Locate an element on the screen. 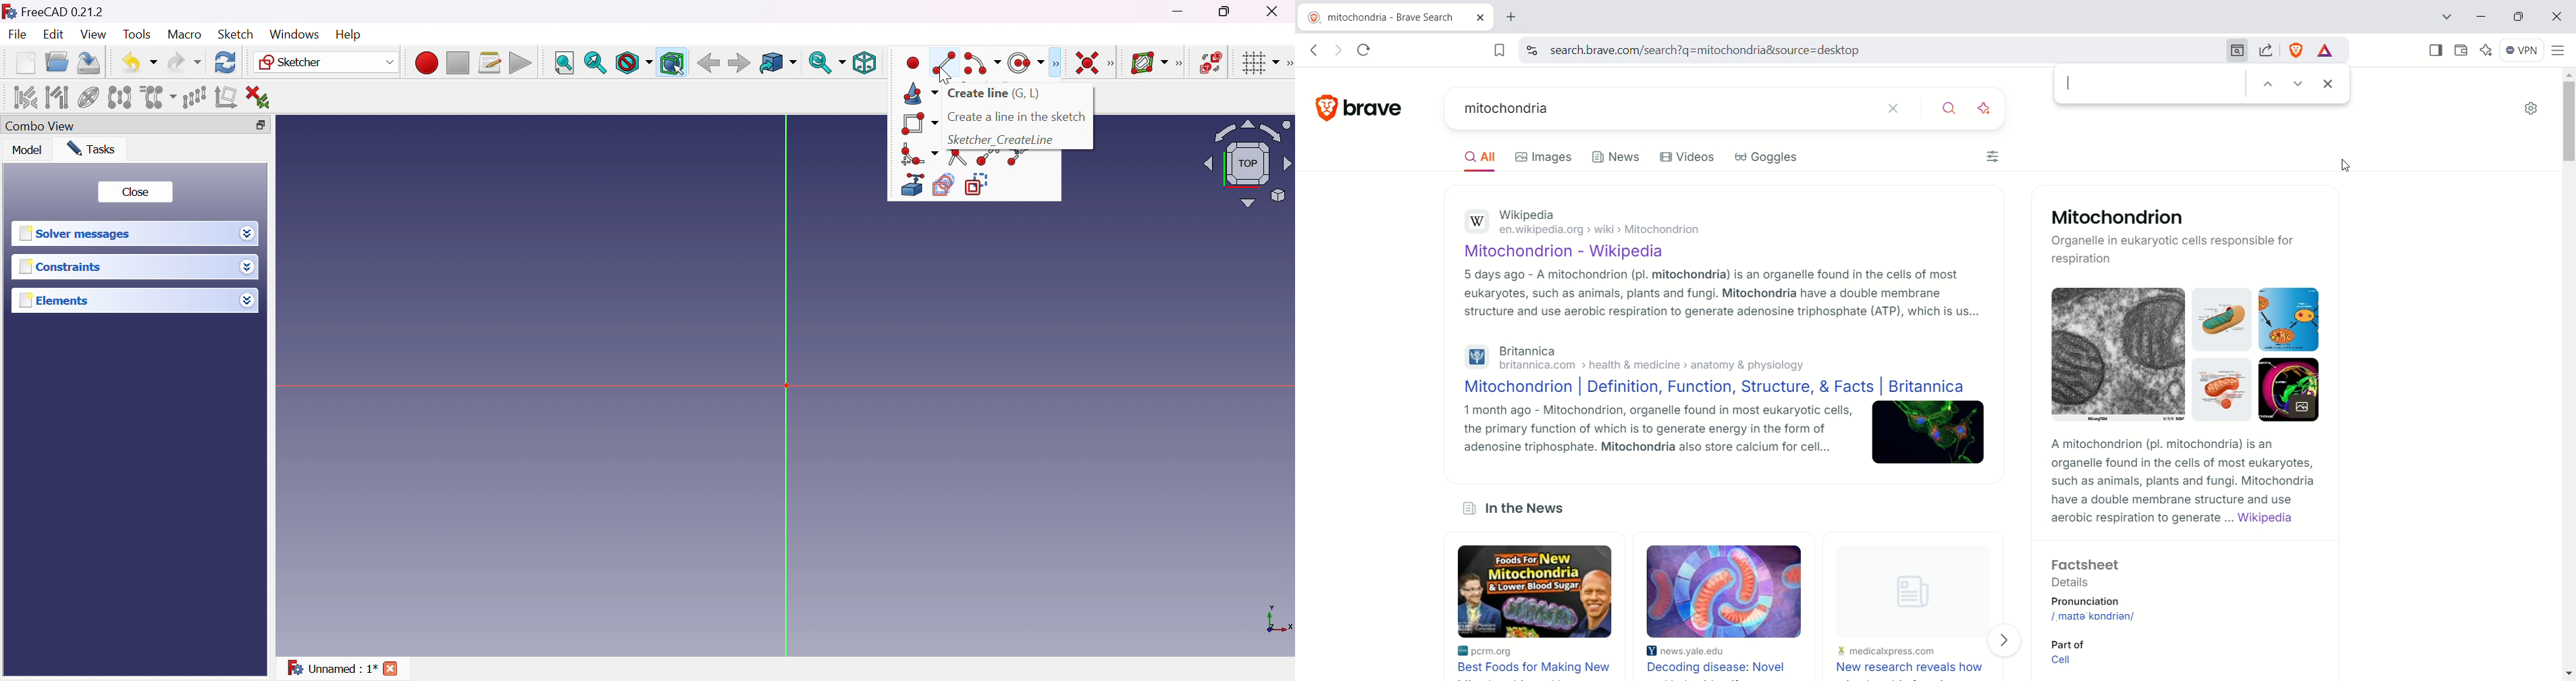 This screenshot has width=2576, height=700. close find bar is located at coordinates (2331, 81).